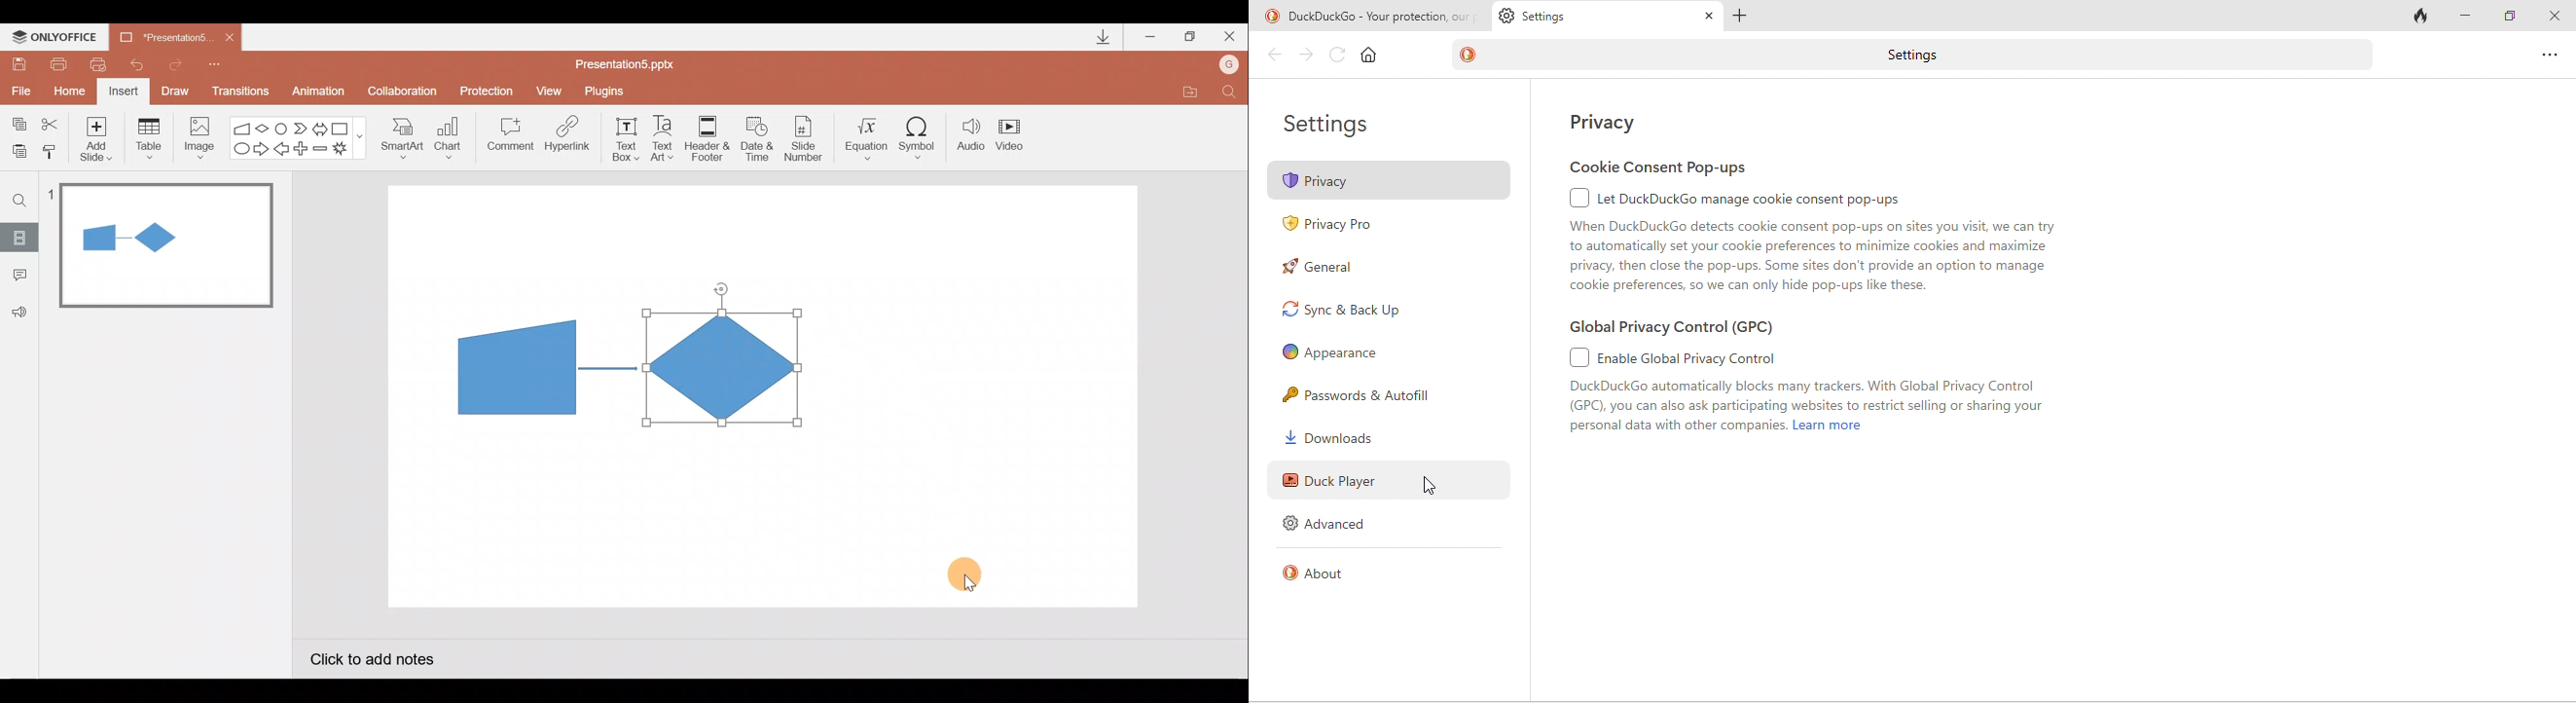 The image size is (2576, 728). What do you see at coordinates (19, 237) in the screenshot?
I see `Slides` at bounding box center [19, 237].